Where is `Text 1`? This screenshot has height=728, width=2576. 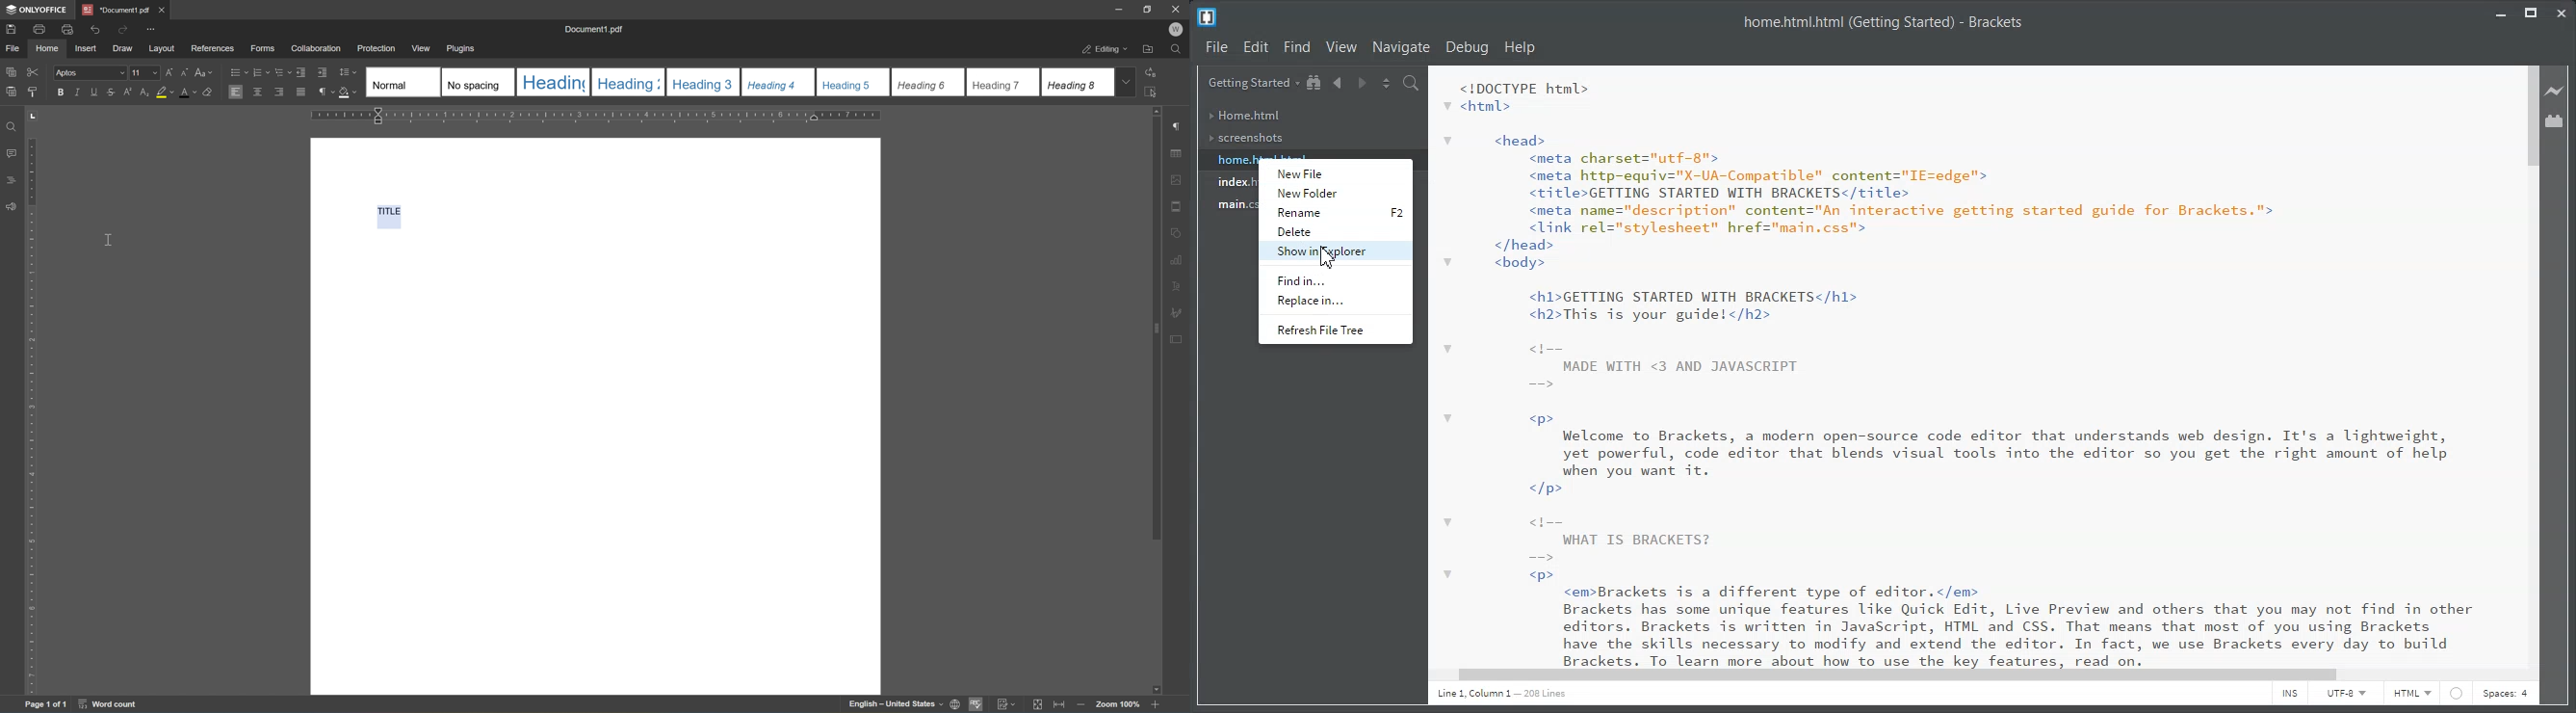
Text 1 is located at coordinates (1885, 22).